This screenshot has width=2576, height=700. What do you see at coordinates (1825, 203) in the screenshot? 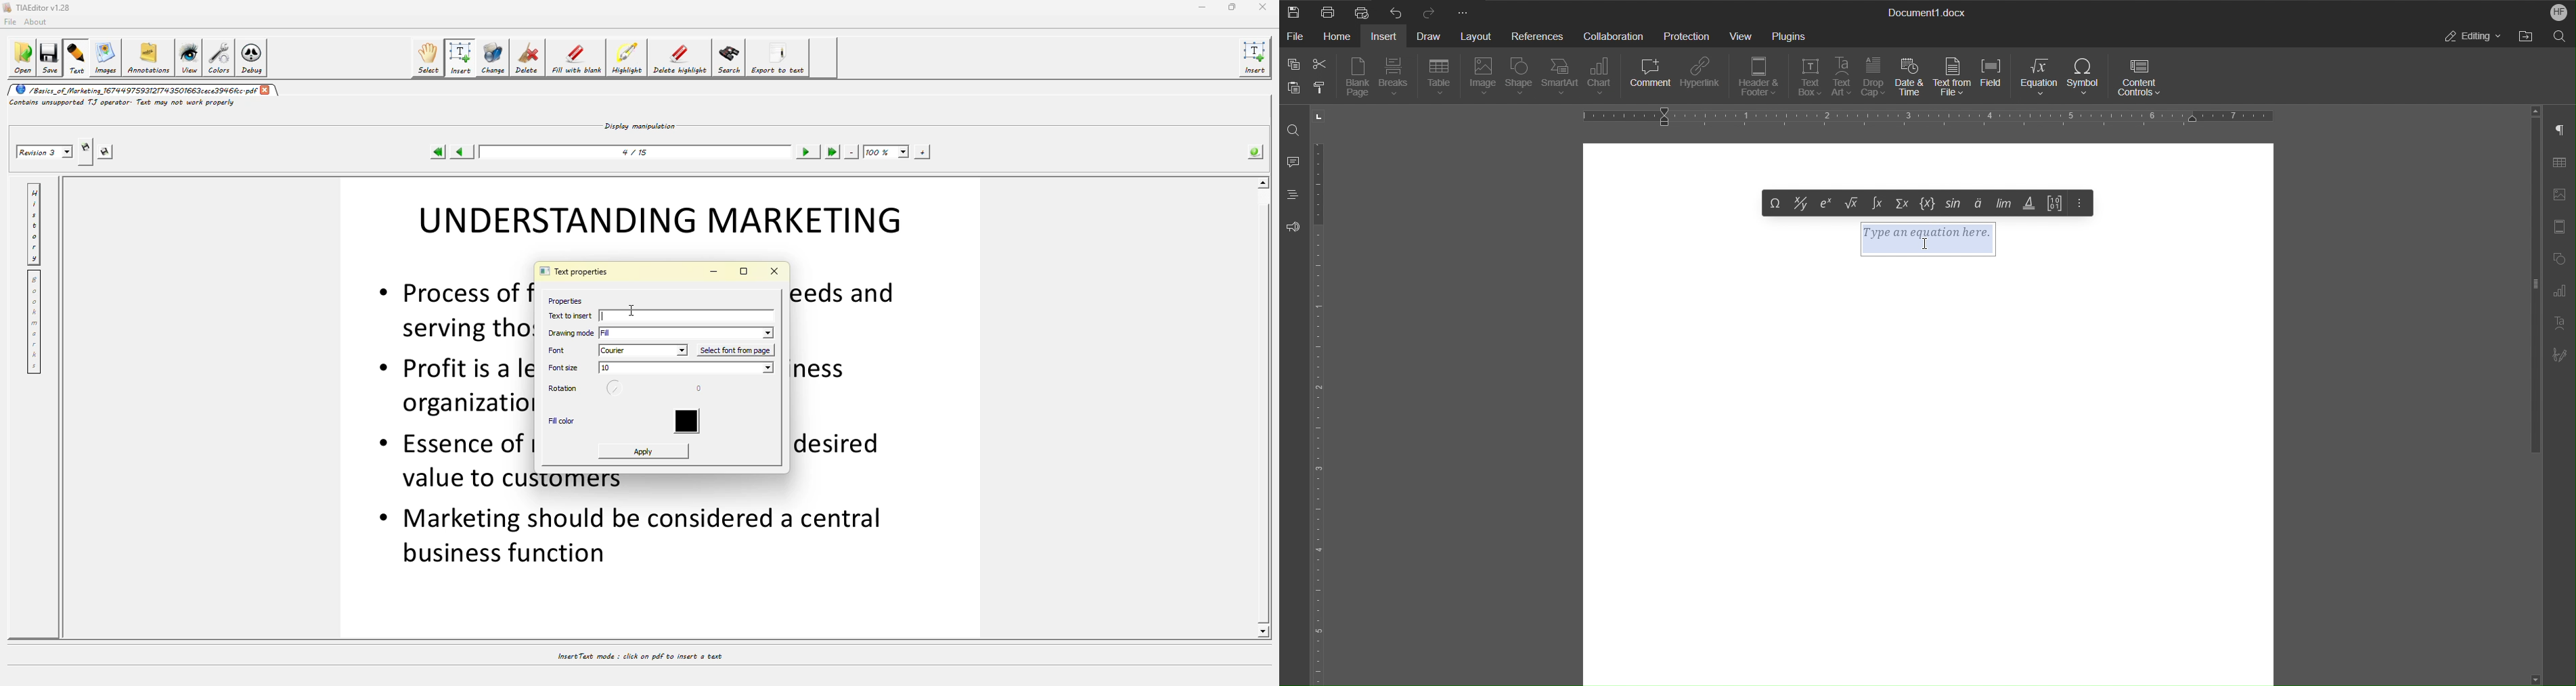
I see `Exponent` at bounding box center [1825, 203].